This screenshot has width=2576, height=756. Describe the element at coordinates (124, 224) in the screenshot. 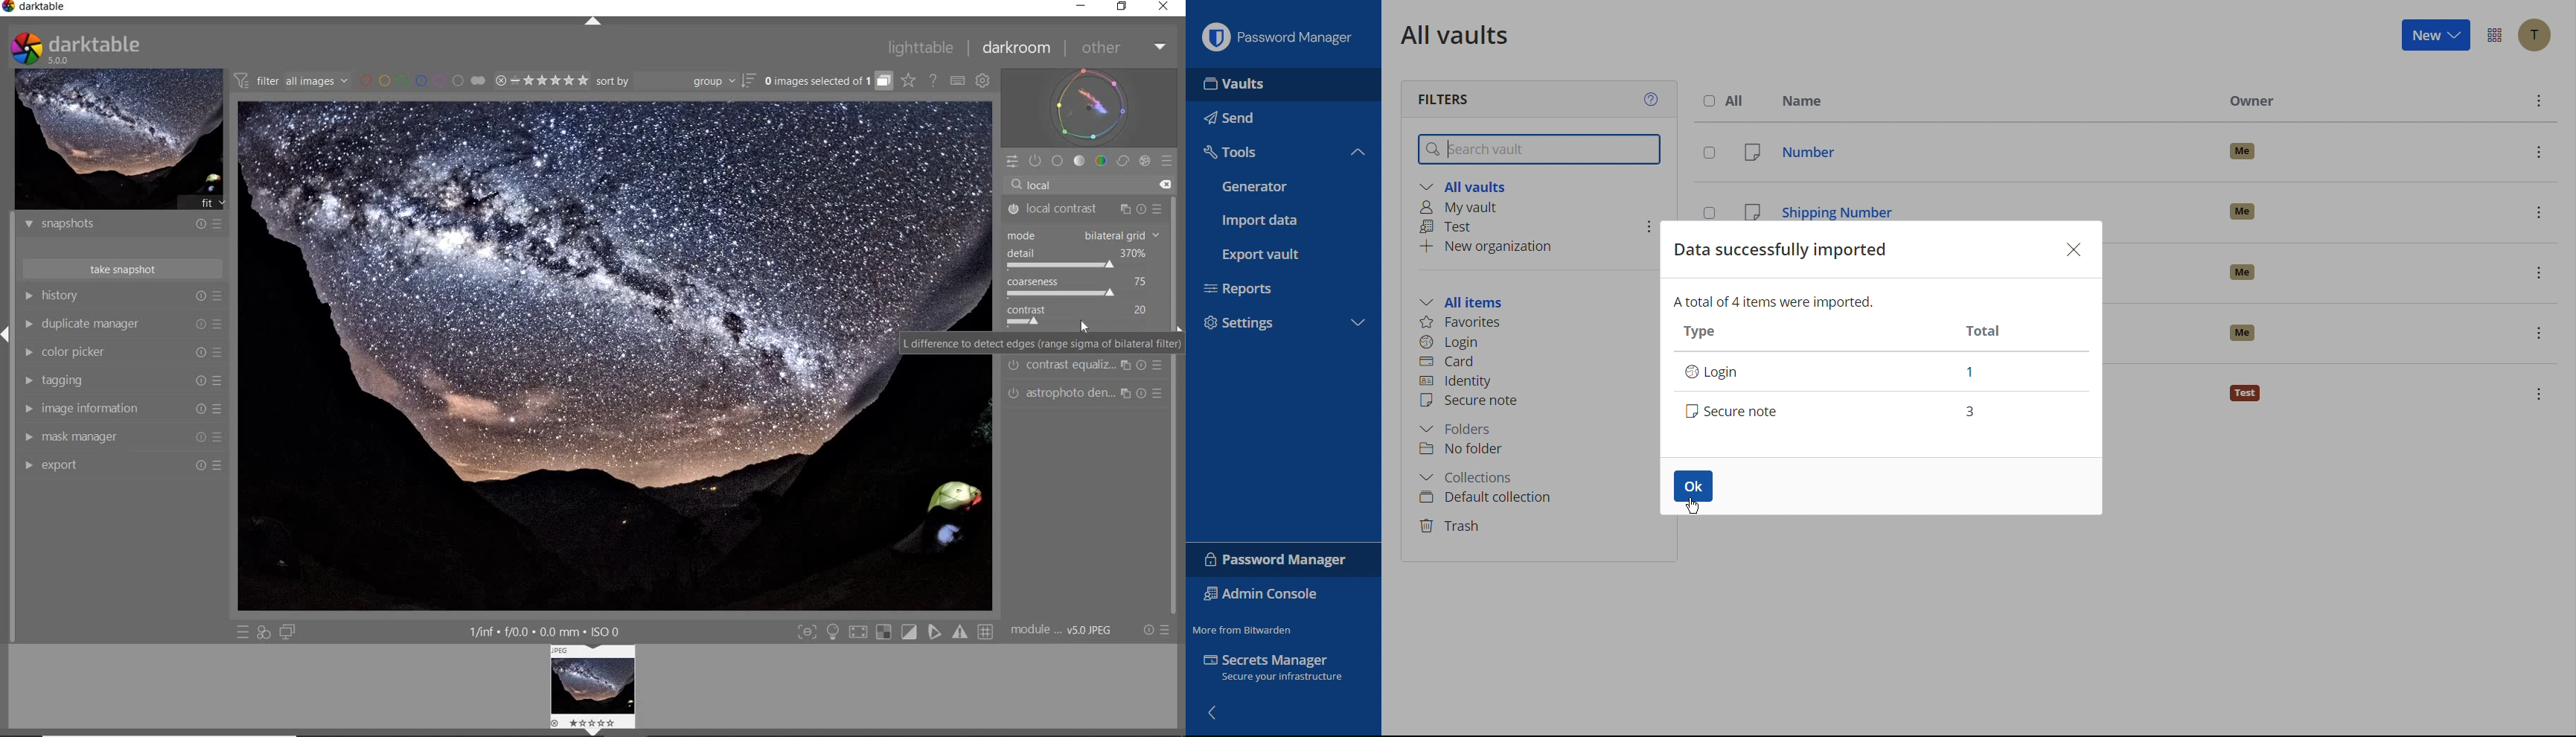

I see `SNAPSHOTS` at that location.